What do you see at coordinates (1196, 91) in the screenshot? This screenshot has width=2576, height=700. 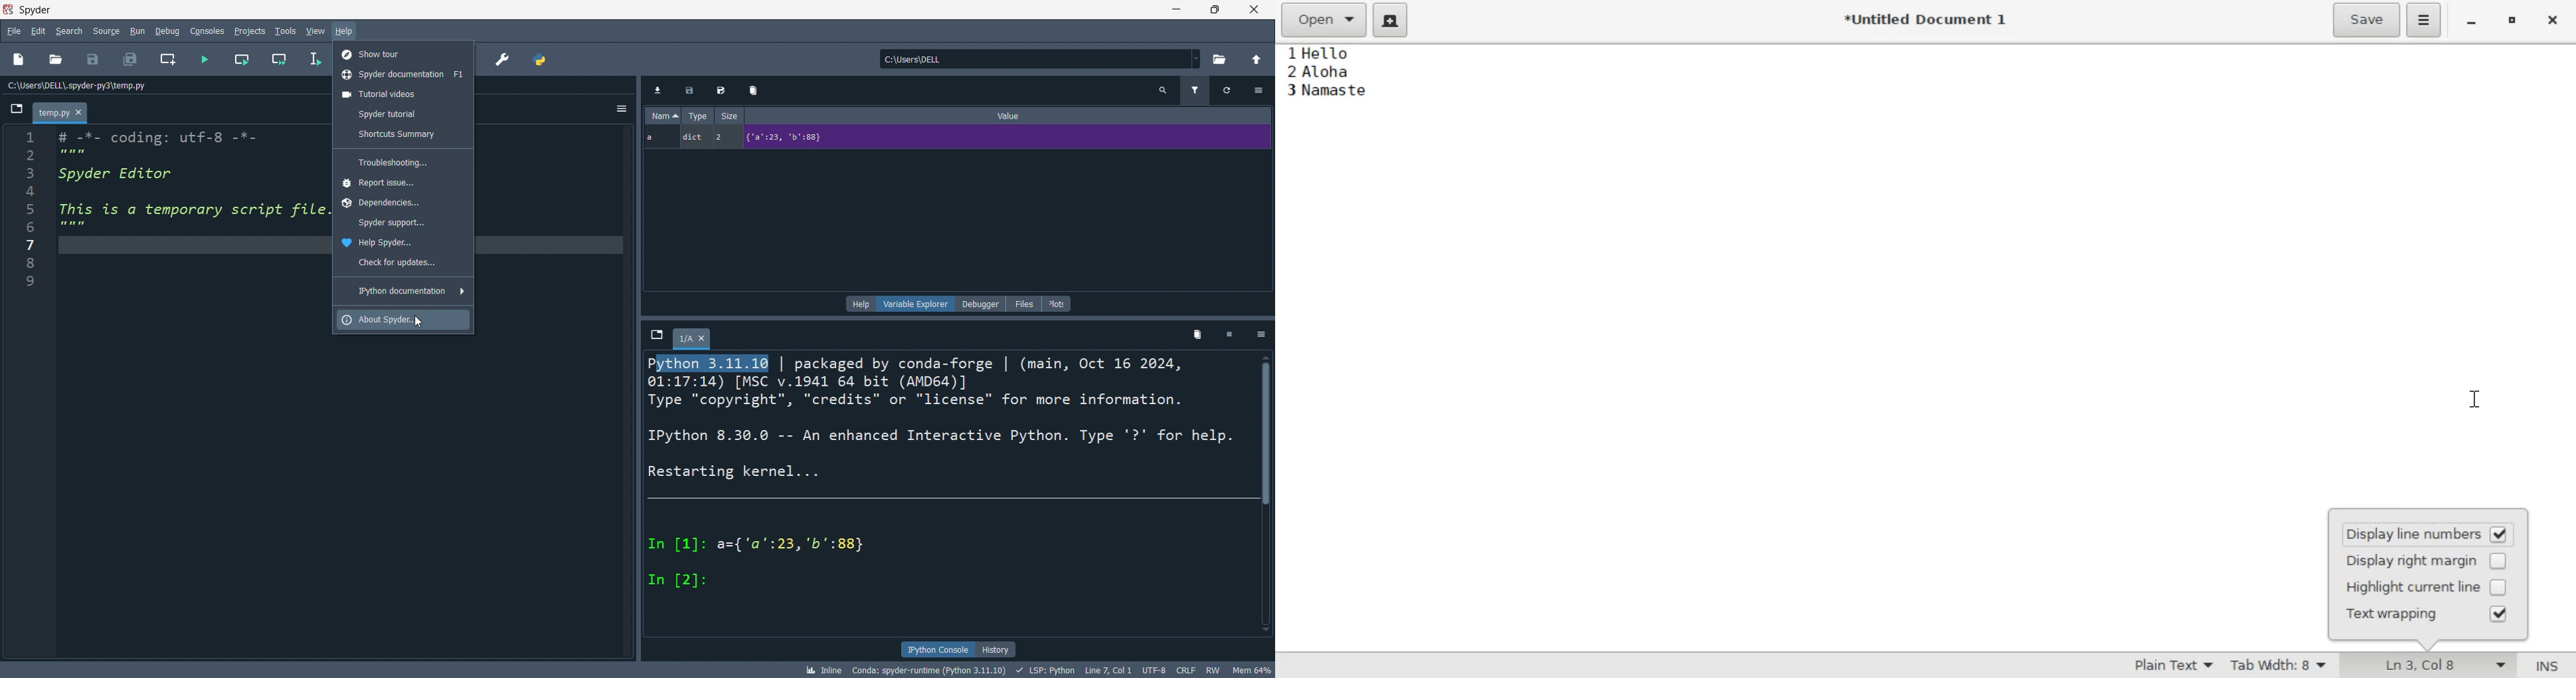 I see `Filter` at bounding box center [1196, 91].